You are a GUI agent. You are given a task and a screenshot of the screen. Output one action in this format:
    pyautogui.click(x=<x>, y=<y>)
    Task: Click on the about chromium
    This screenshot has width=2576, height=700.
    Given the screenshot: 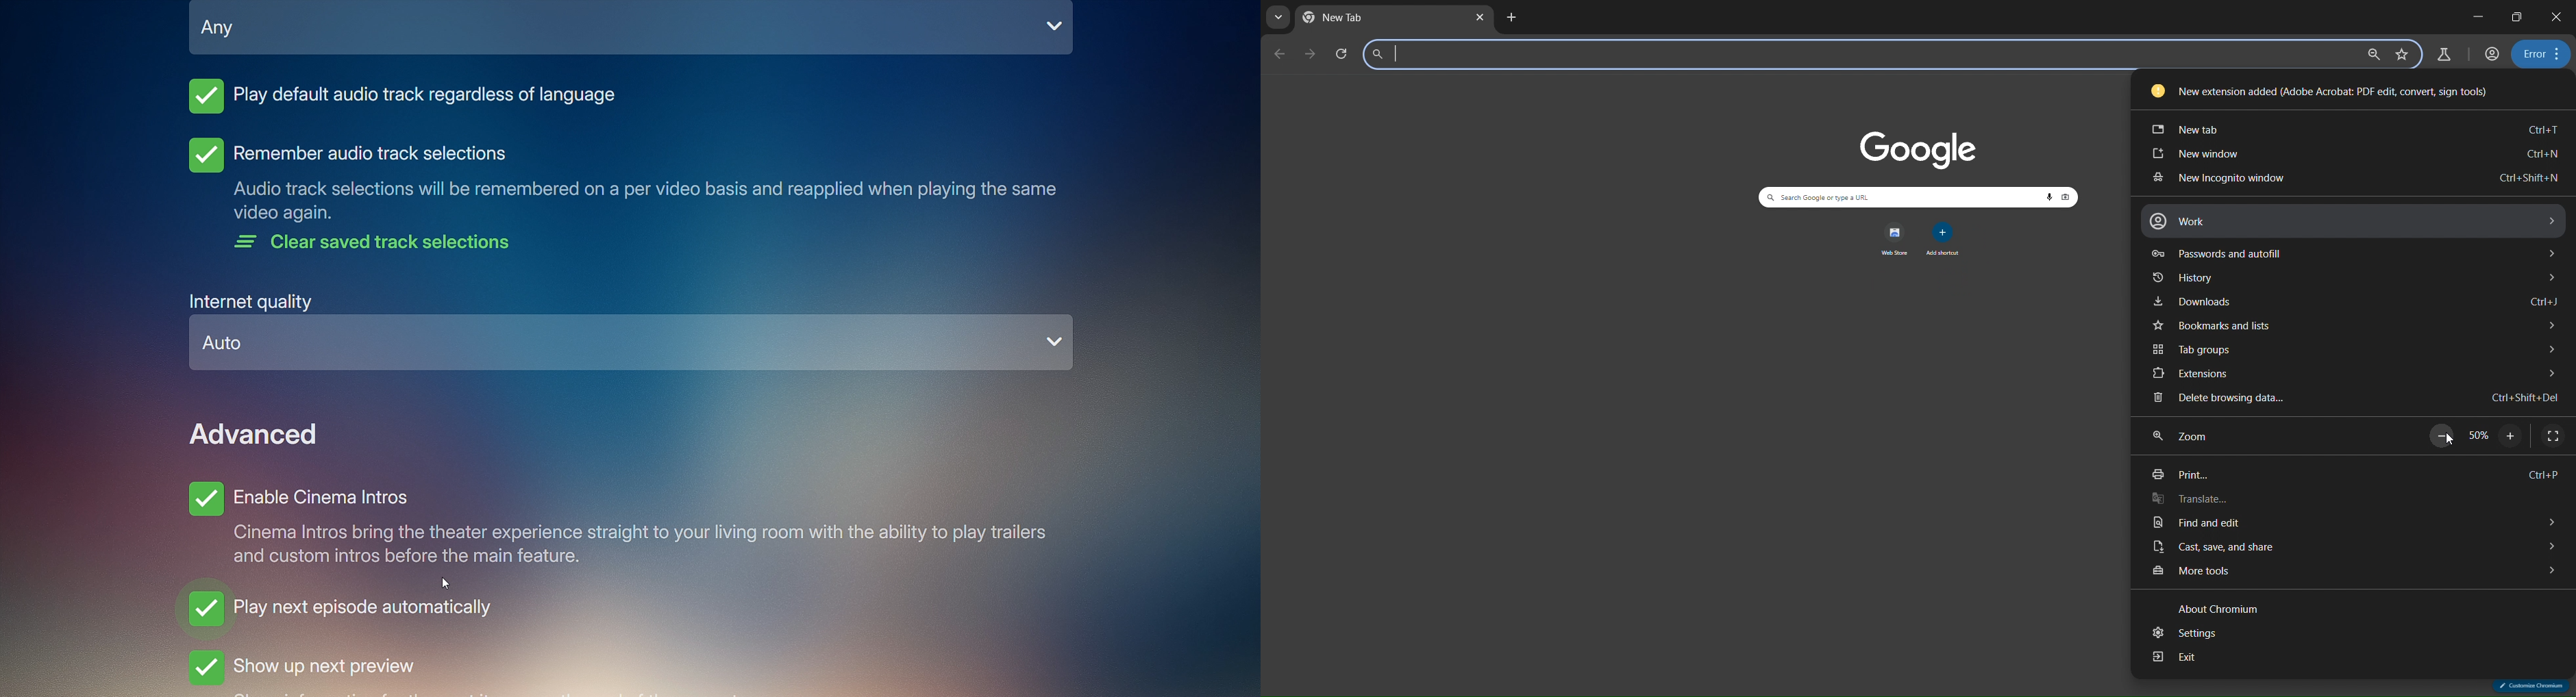 What is the action you would take?
    pyautogui.click(x=2220, y=610)
    